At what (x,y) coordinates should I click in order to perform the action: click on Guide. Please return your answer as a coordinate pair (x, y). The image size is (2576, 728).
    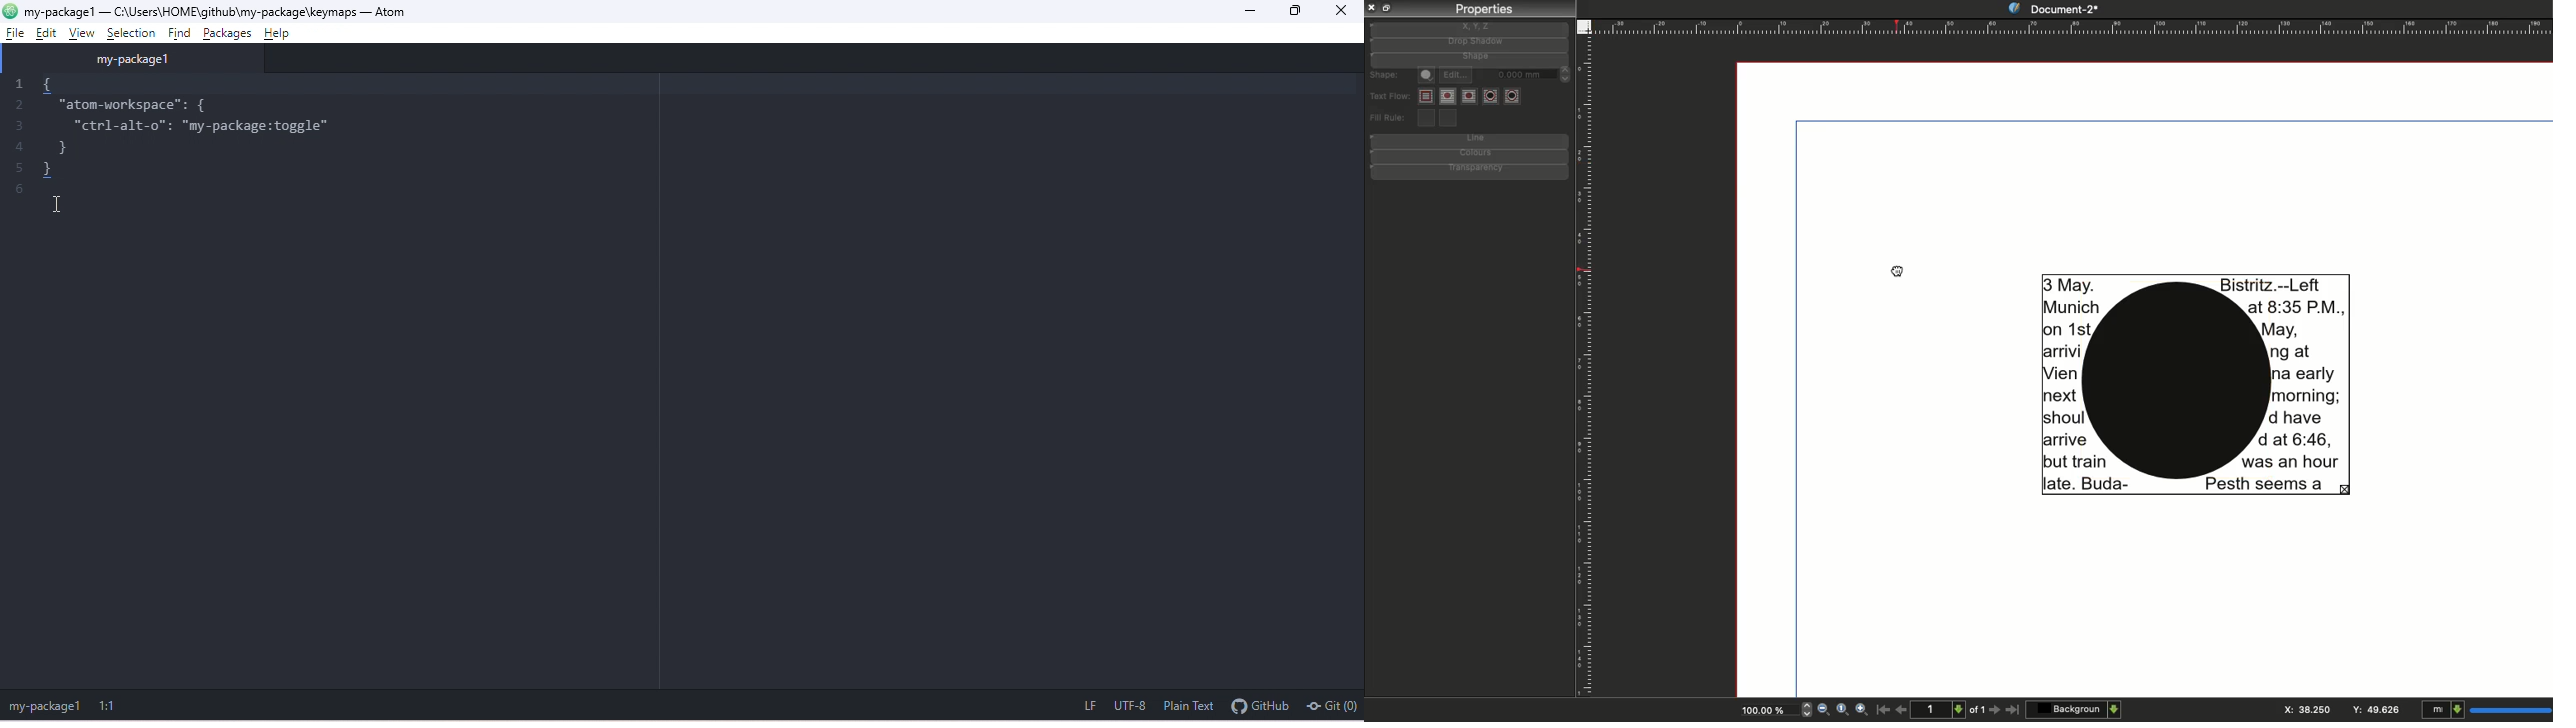
    Looking at the image, I should click on (1371, 26).